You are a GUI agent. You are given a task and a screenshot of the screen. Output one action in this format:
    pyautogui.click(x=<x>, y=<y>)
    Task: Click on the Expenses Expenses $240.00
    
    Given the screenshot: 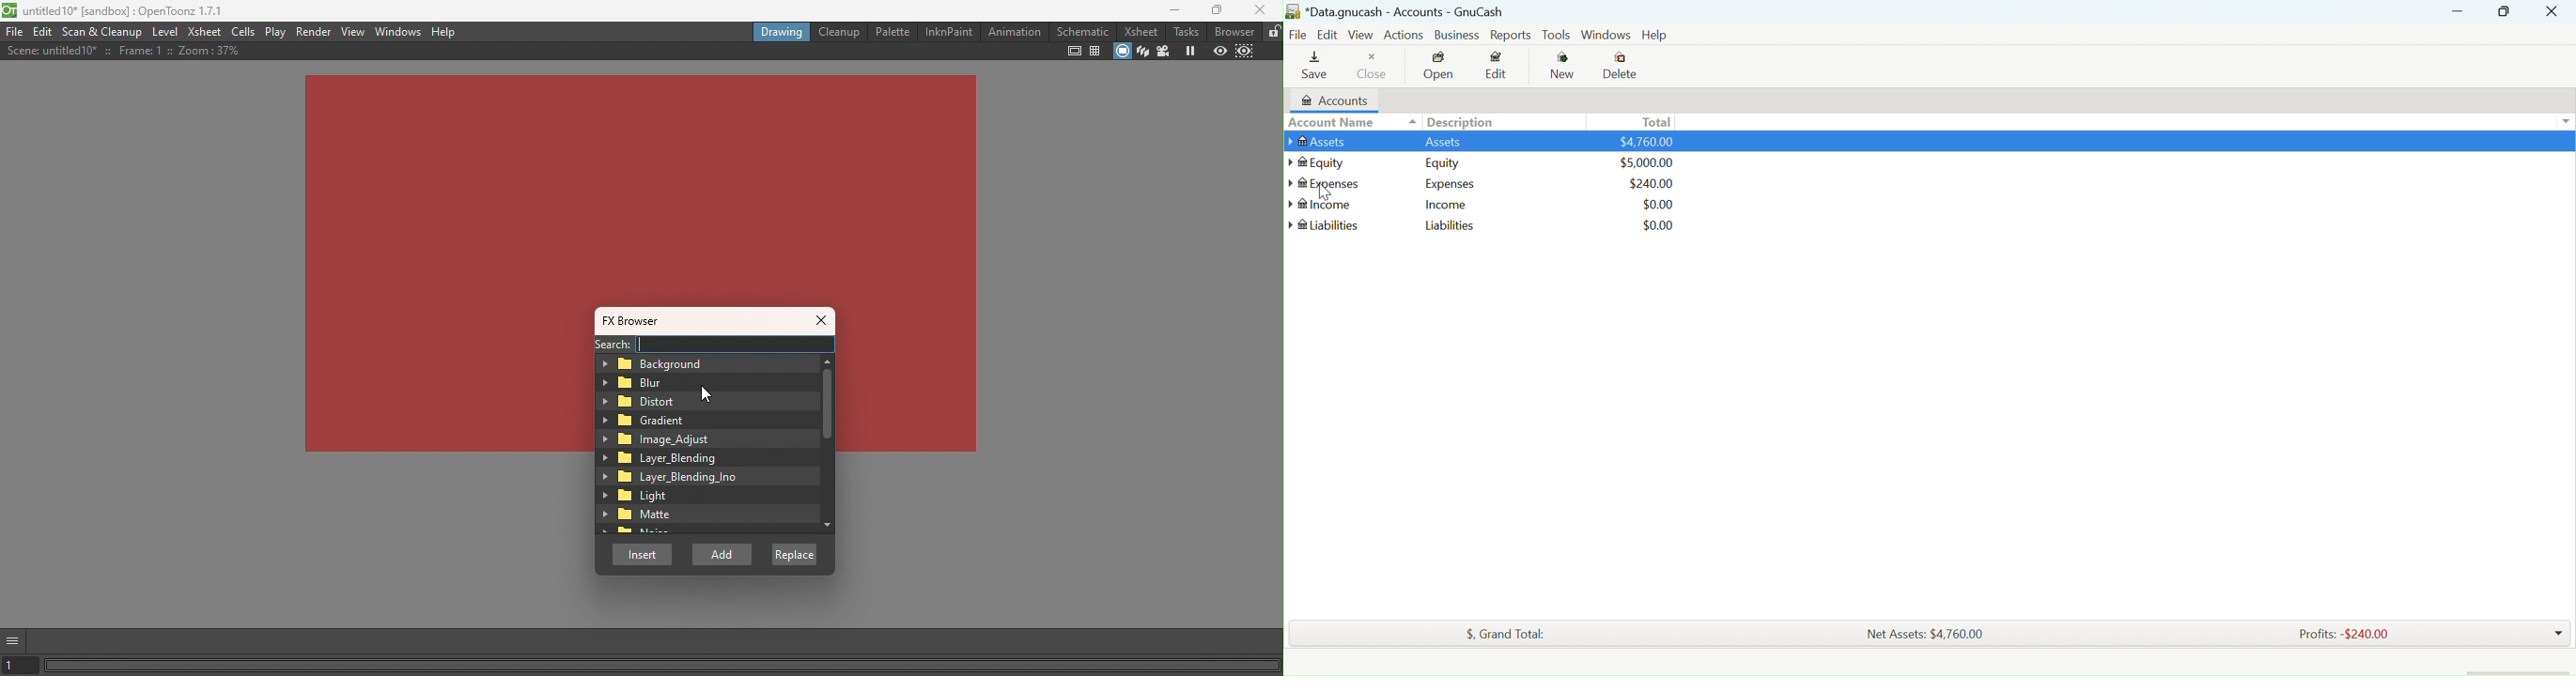 What is the action you would take?
    pyautogui.click(x=1492, y=185)
    